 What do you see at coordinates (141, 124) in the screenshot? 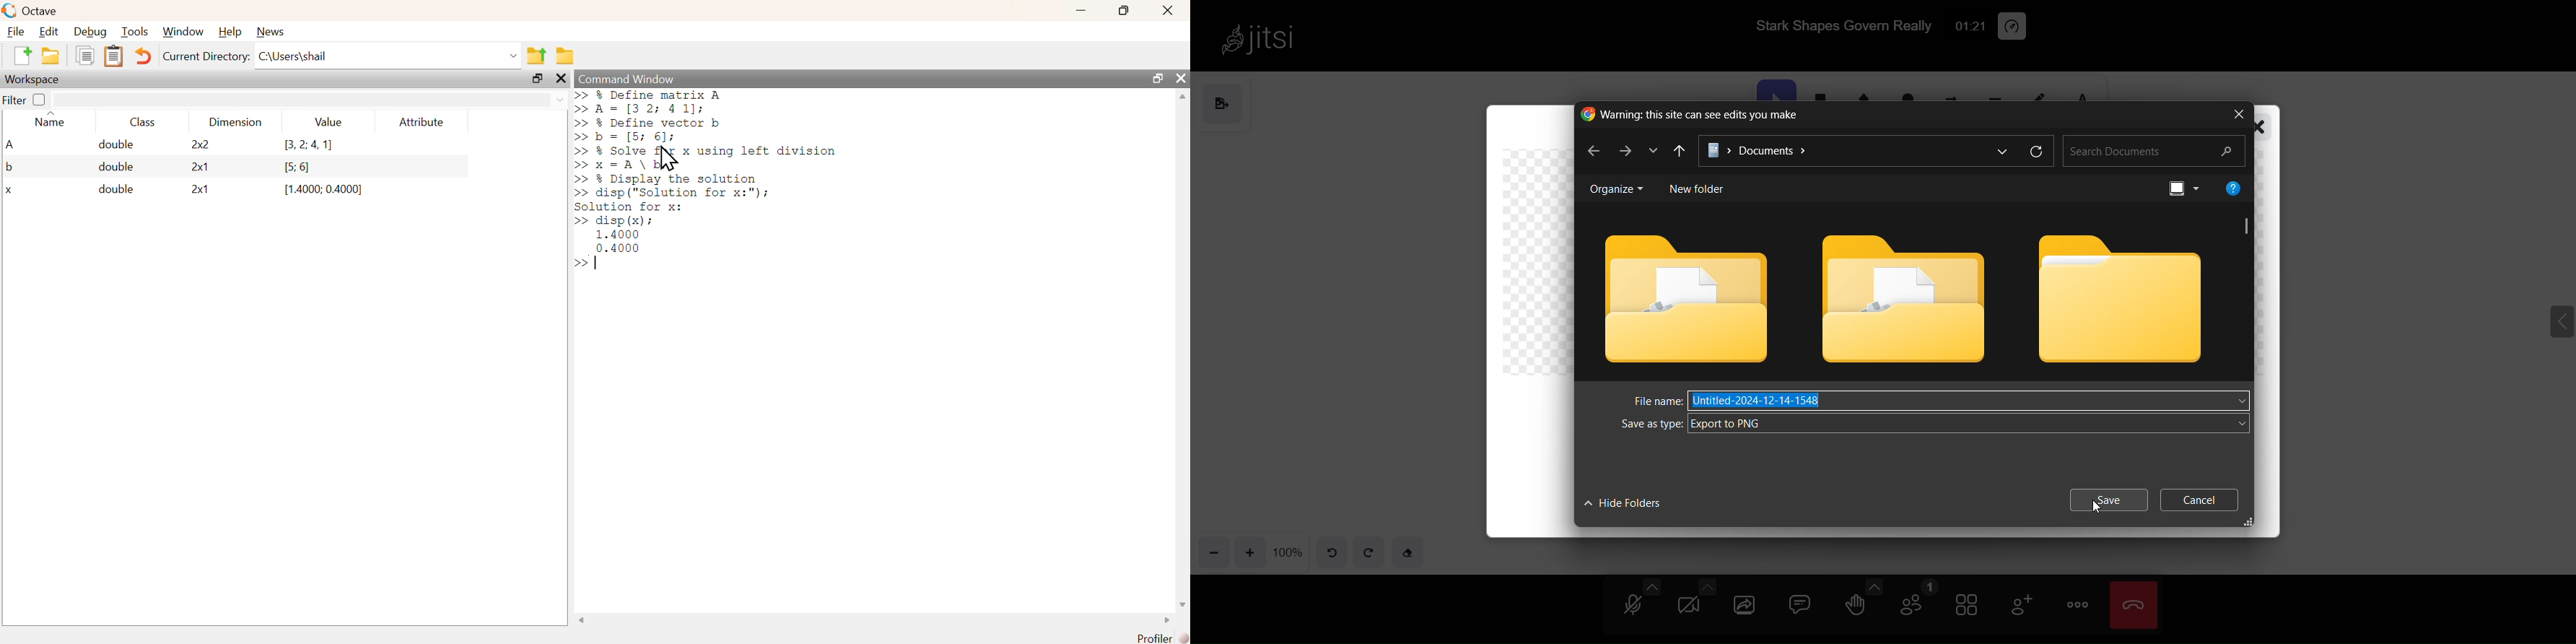
I see `class` at bounding box center [141, 124].